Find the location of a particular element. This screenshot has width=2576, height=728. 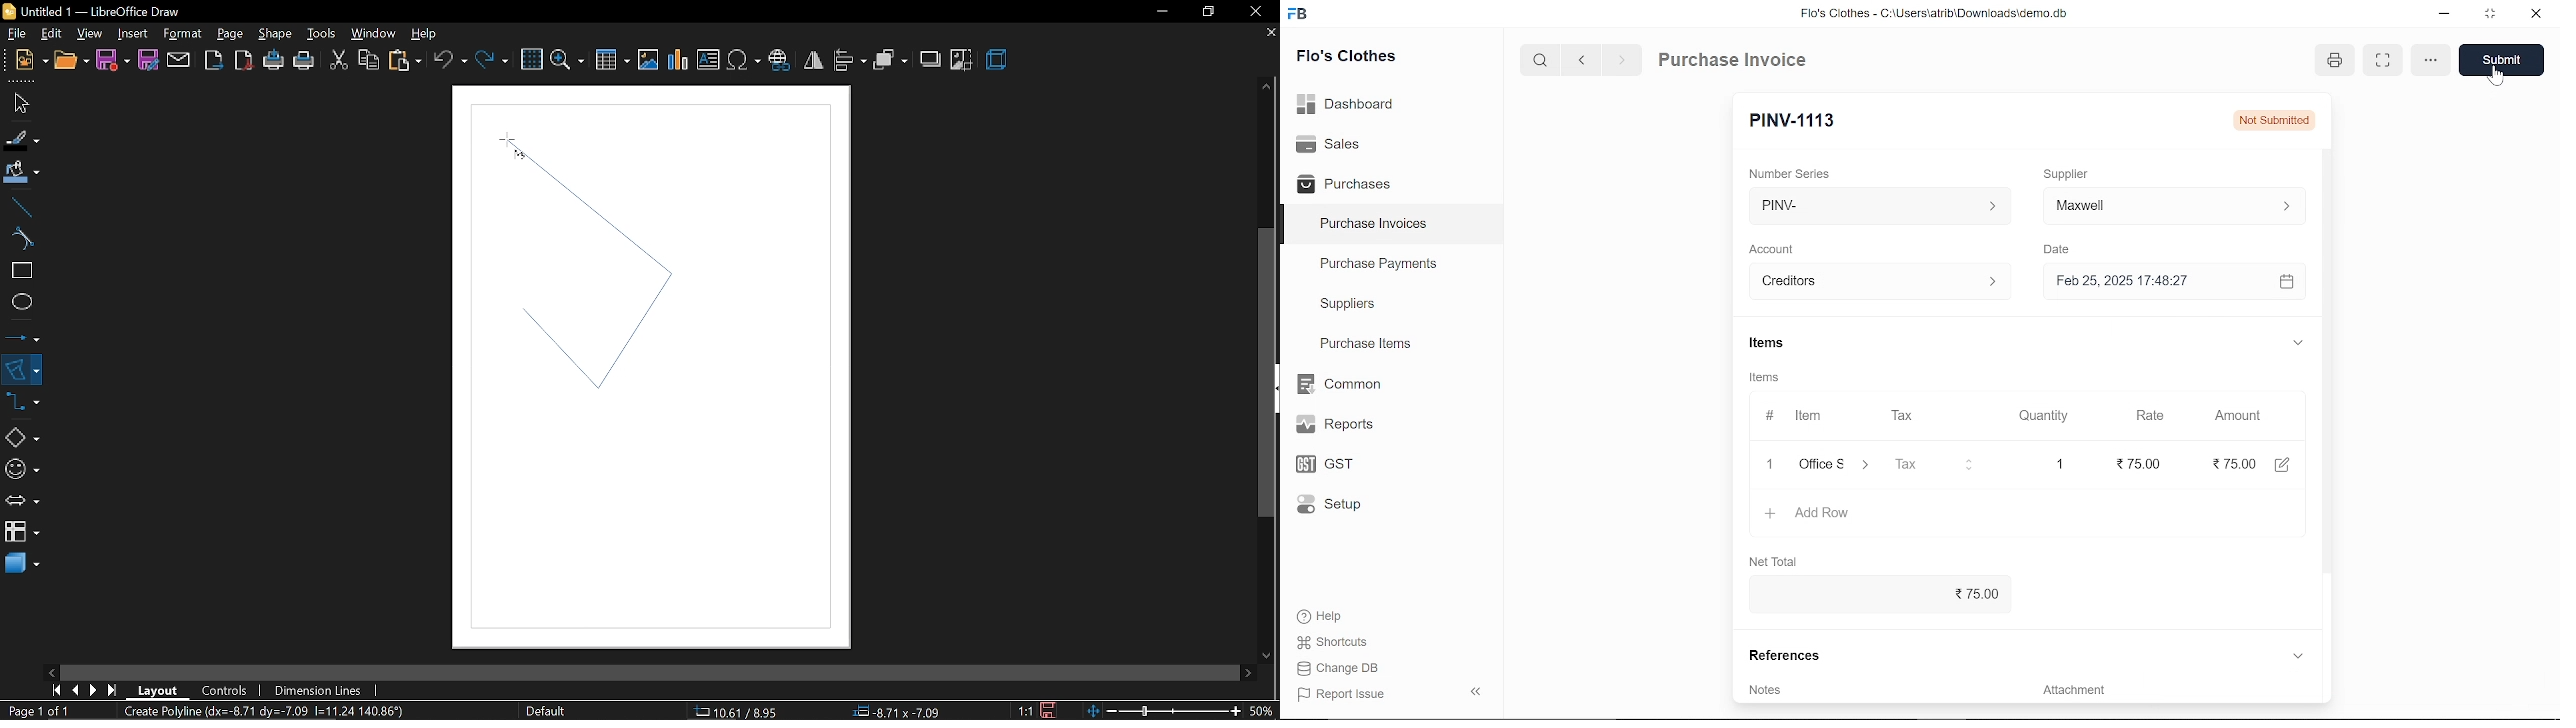

Cursor is located at coordinates (507, 142).